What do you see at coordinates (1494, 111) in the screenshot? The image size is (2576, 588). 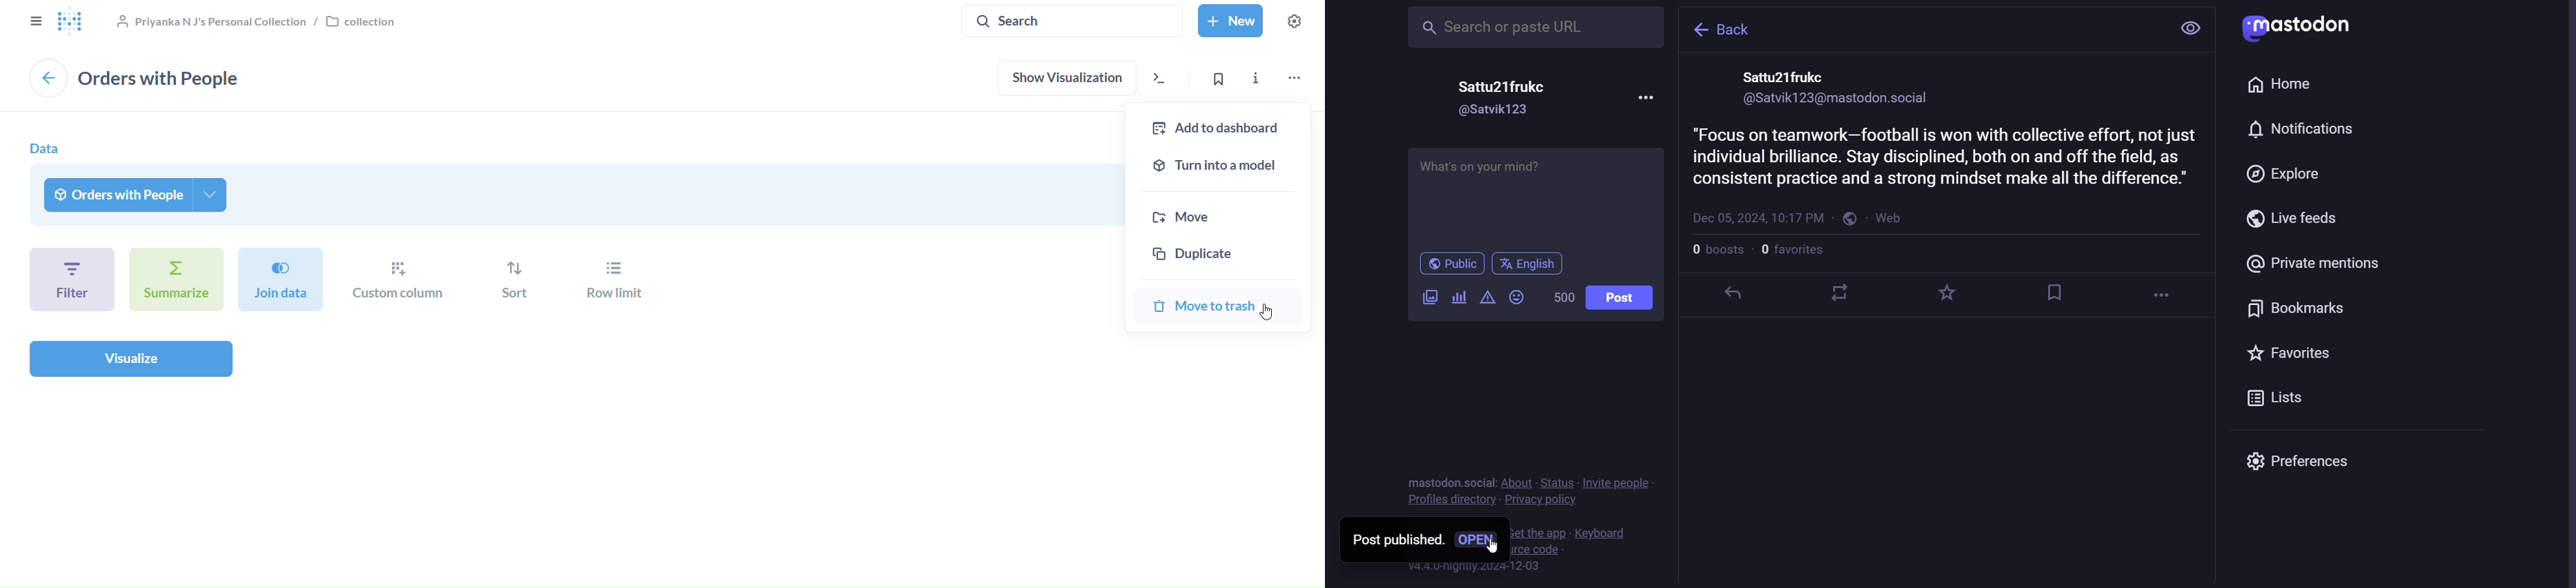 I see `id` at bounding box center [1494, 111].